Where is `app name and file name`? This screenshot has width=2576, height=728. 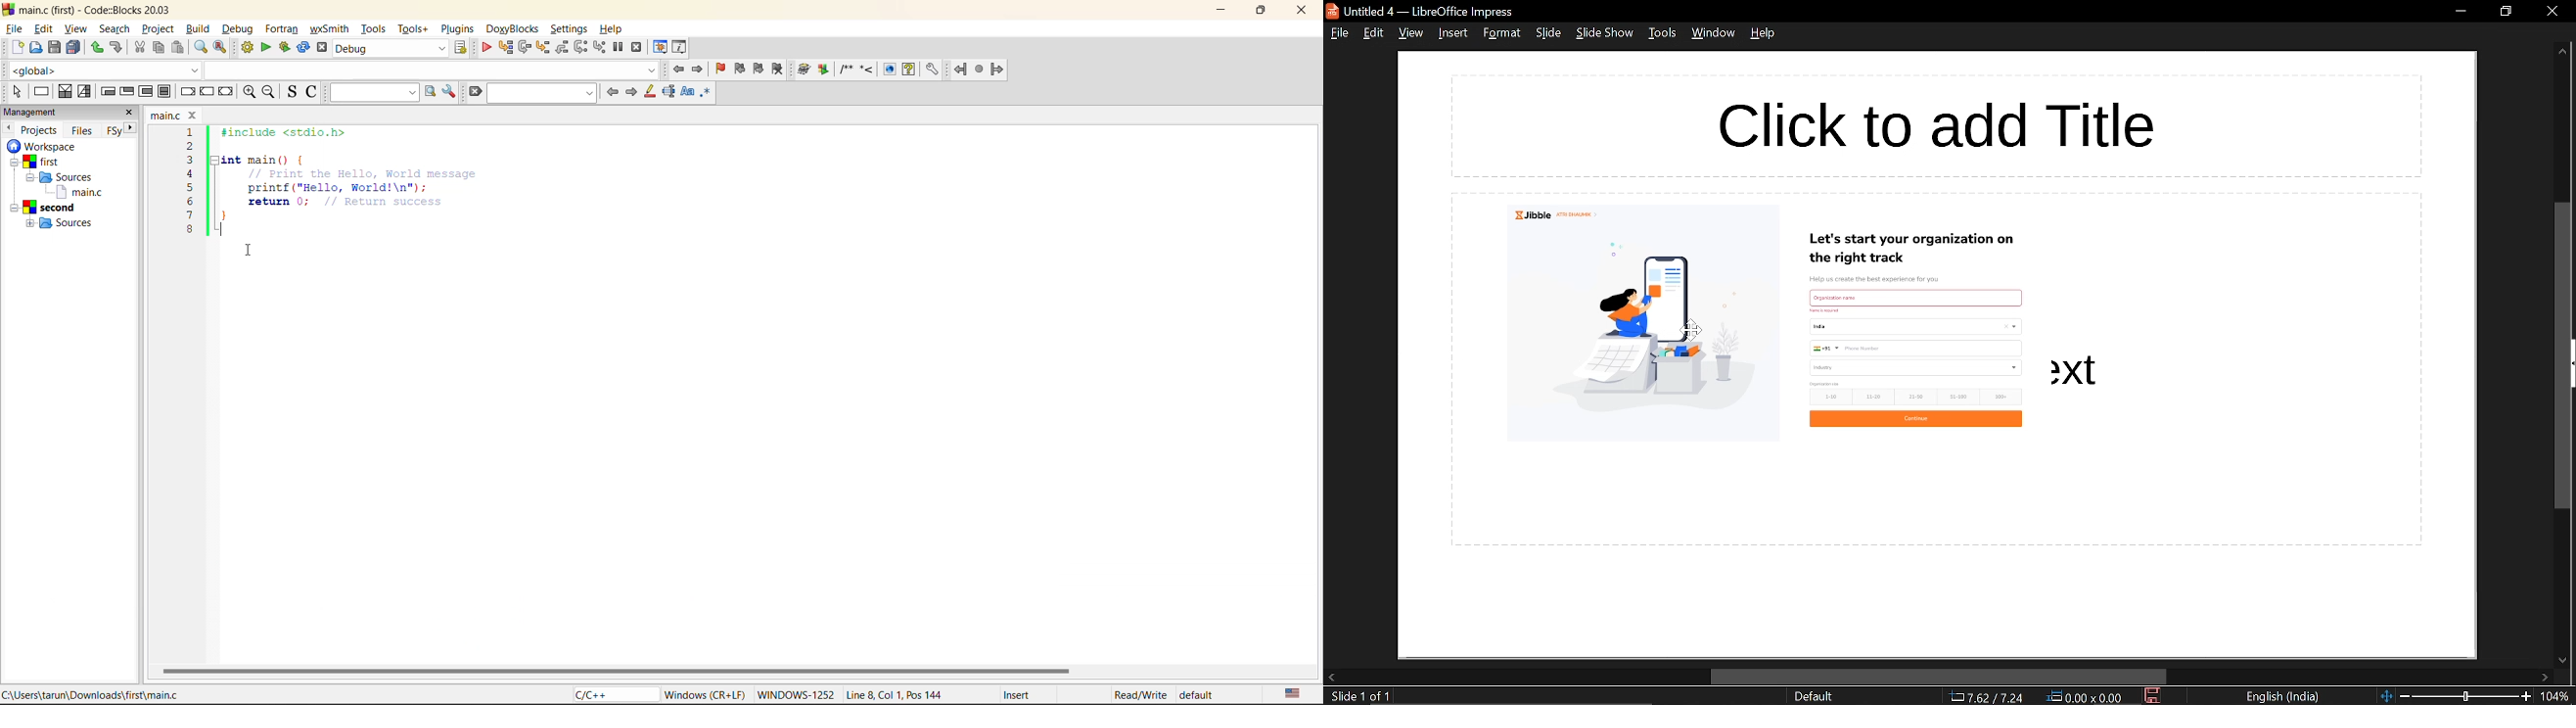
app name and file name is located at coordinates (96, 9).